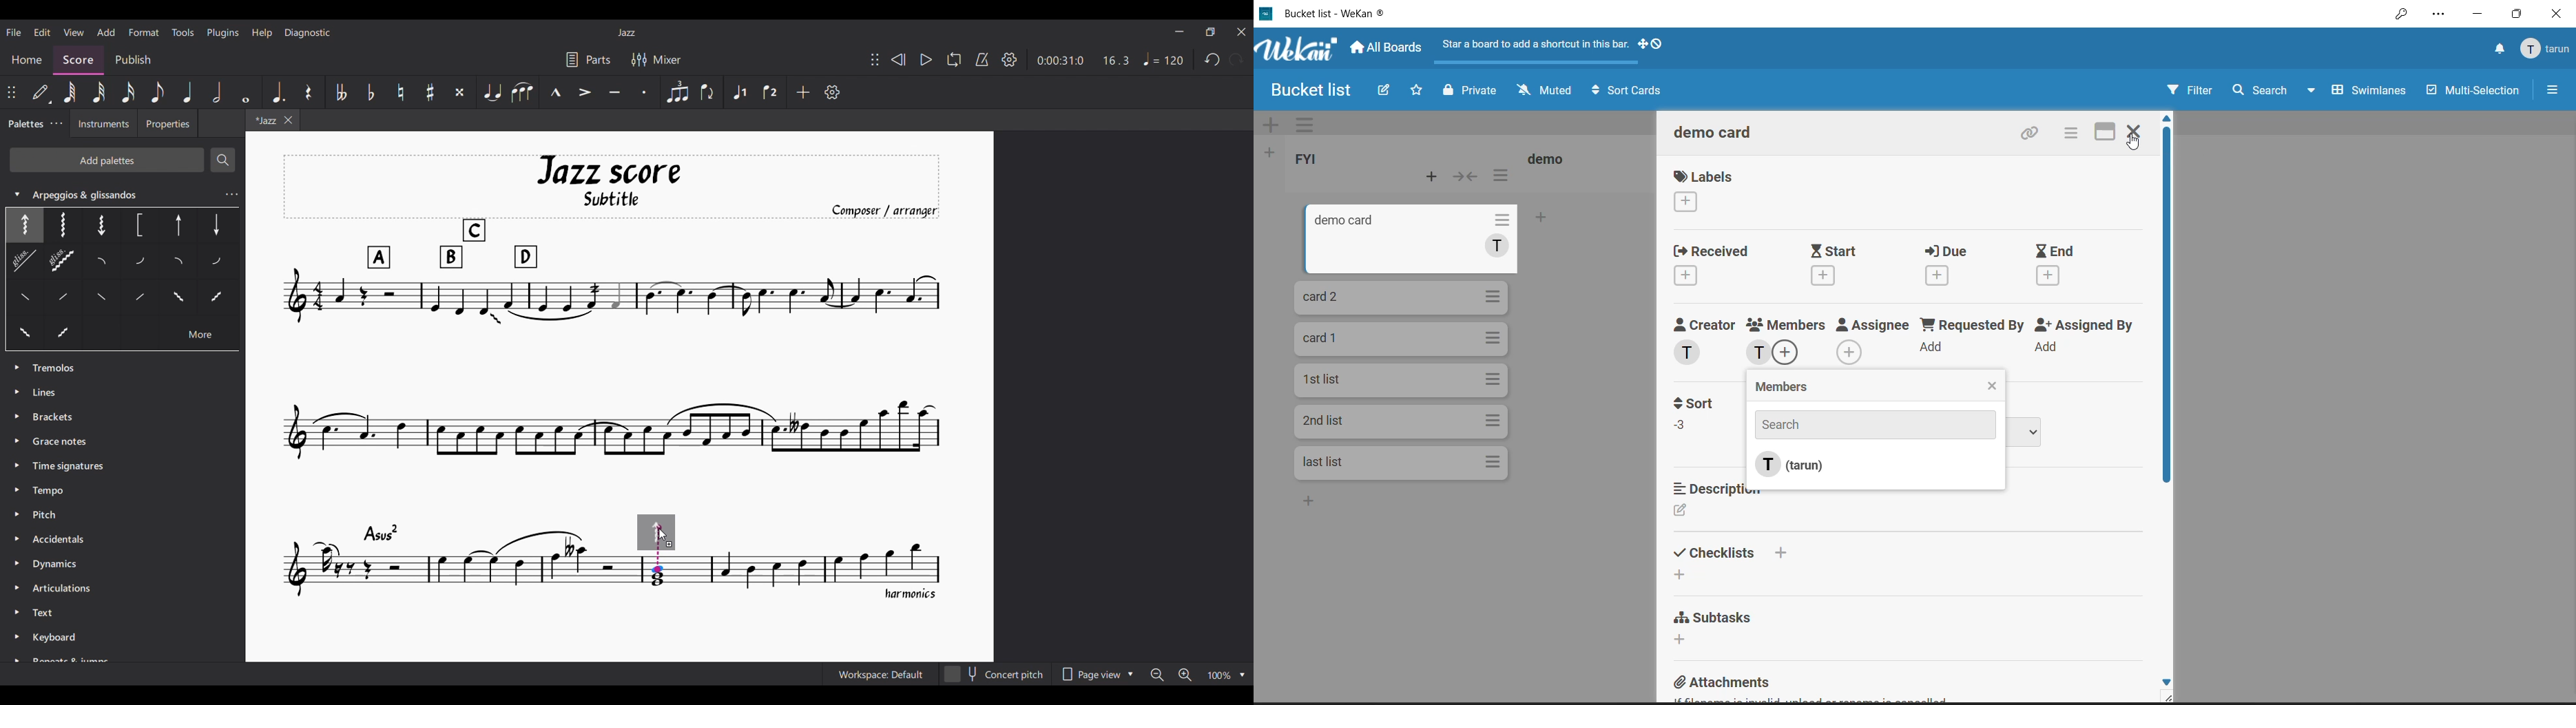  I want to click on settings and more, so click(2438, 15).